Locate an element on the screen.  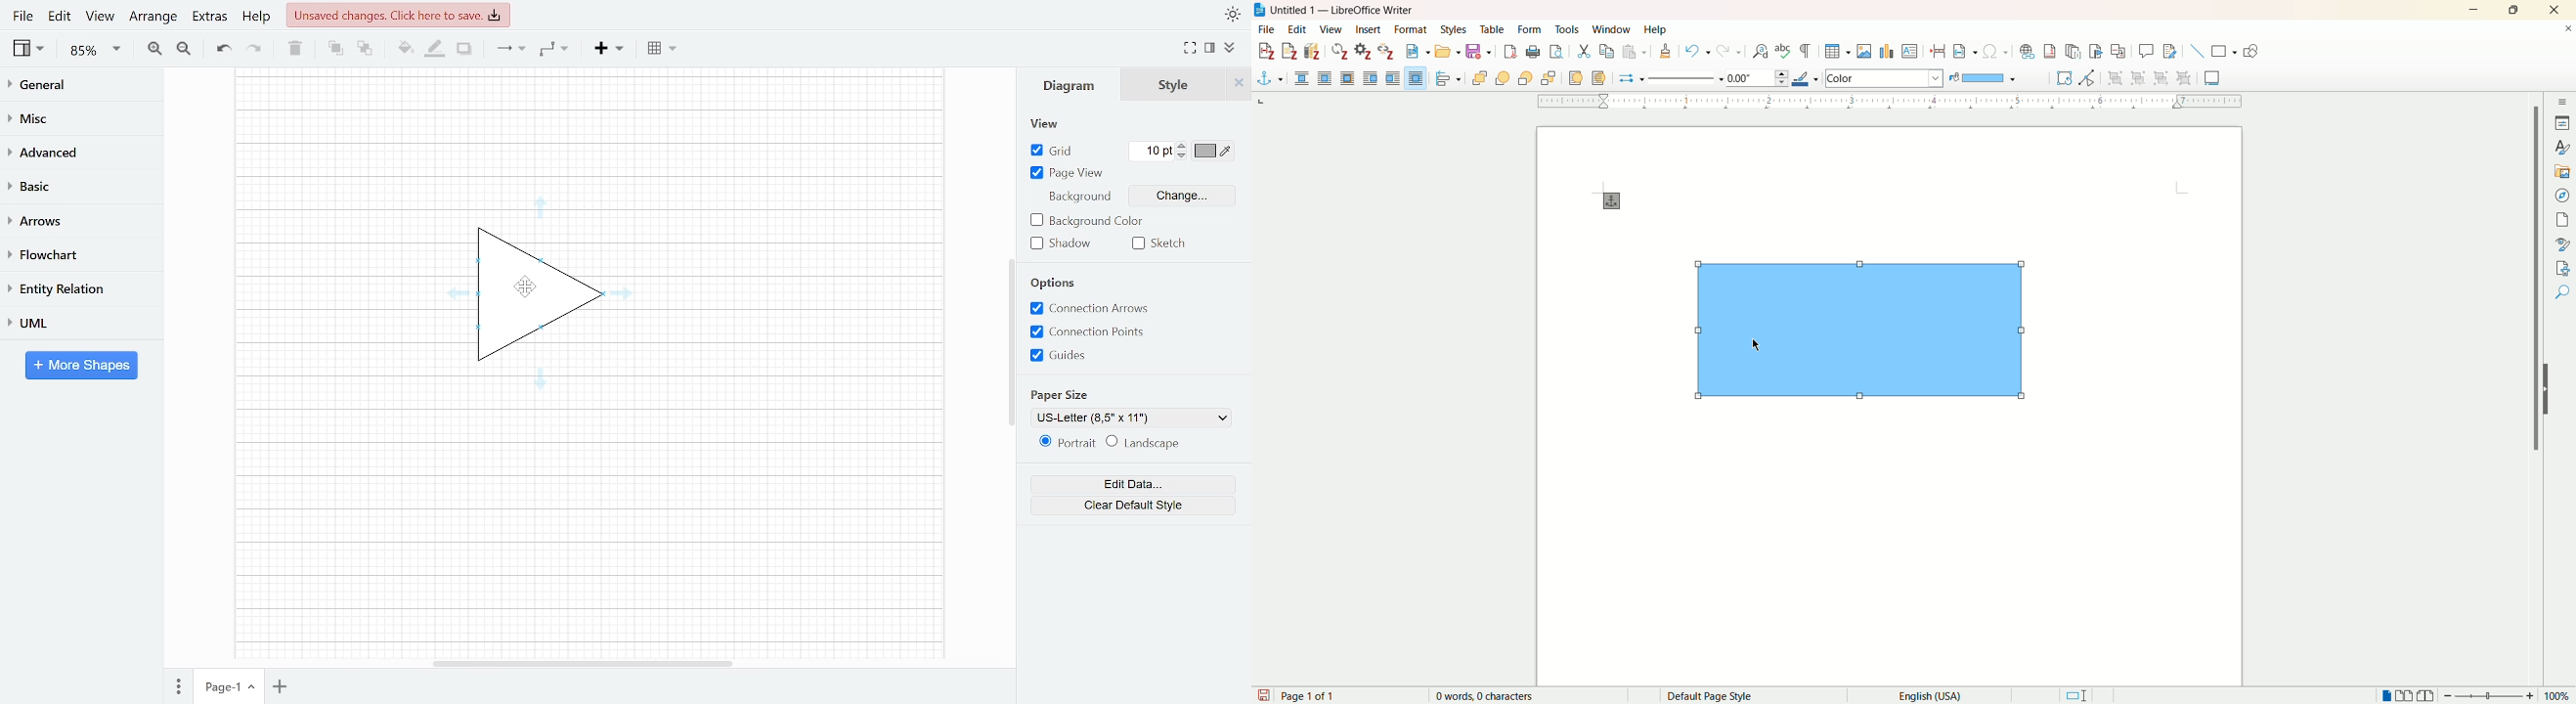
UML is located at coordinates (72, 323).